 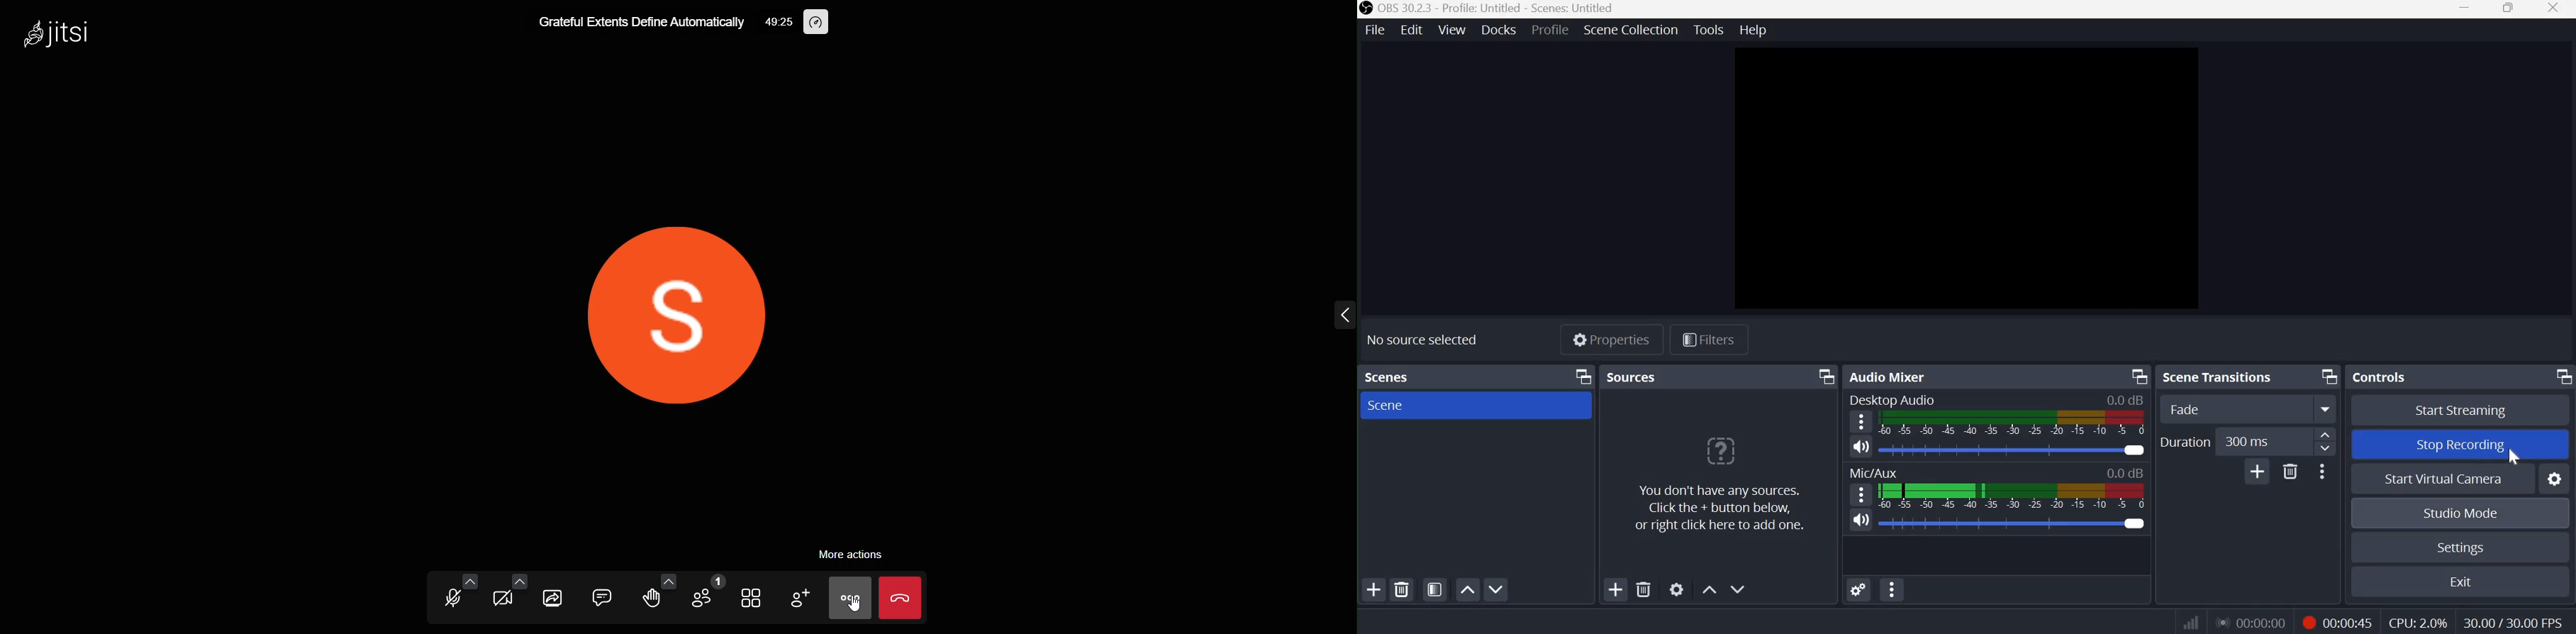 I want to click on Speaker Icon, so click(x=1862, y=520).